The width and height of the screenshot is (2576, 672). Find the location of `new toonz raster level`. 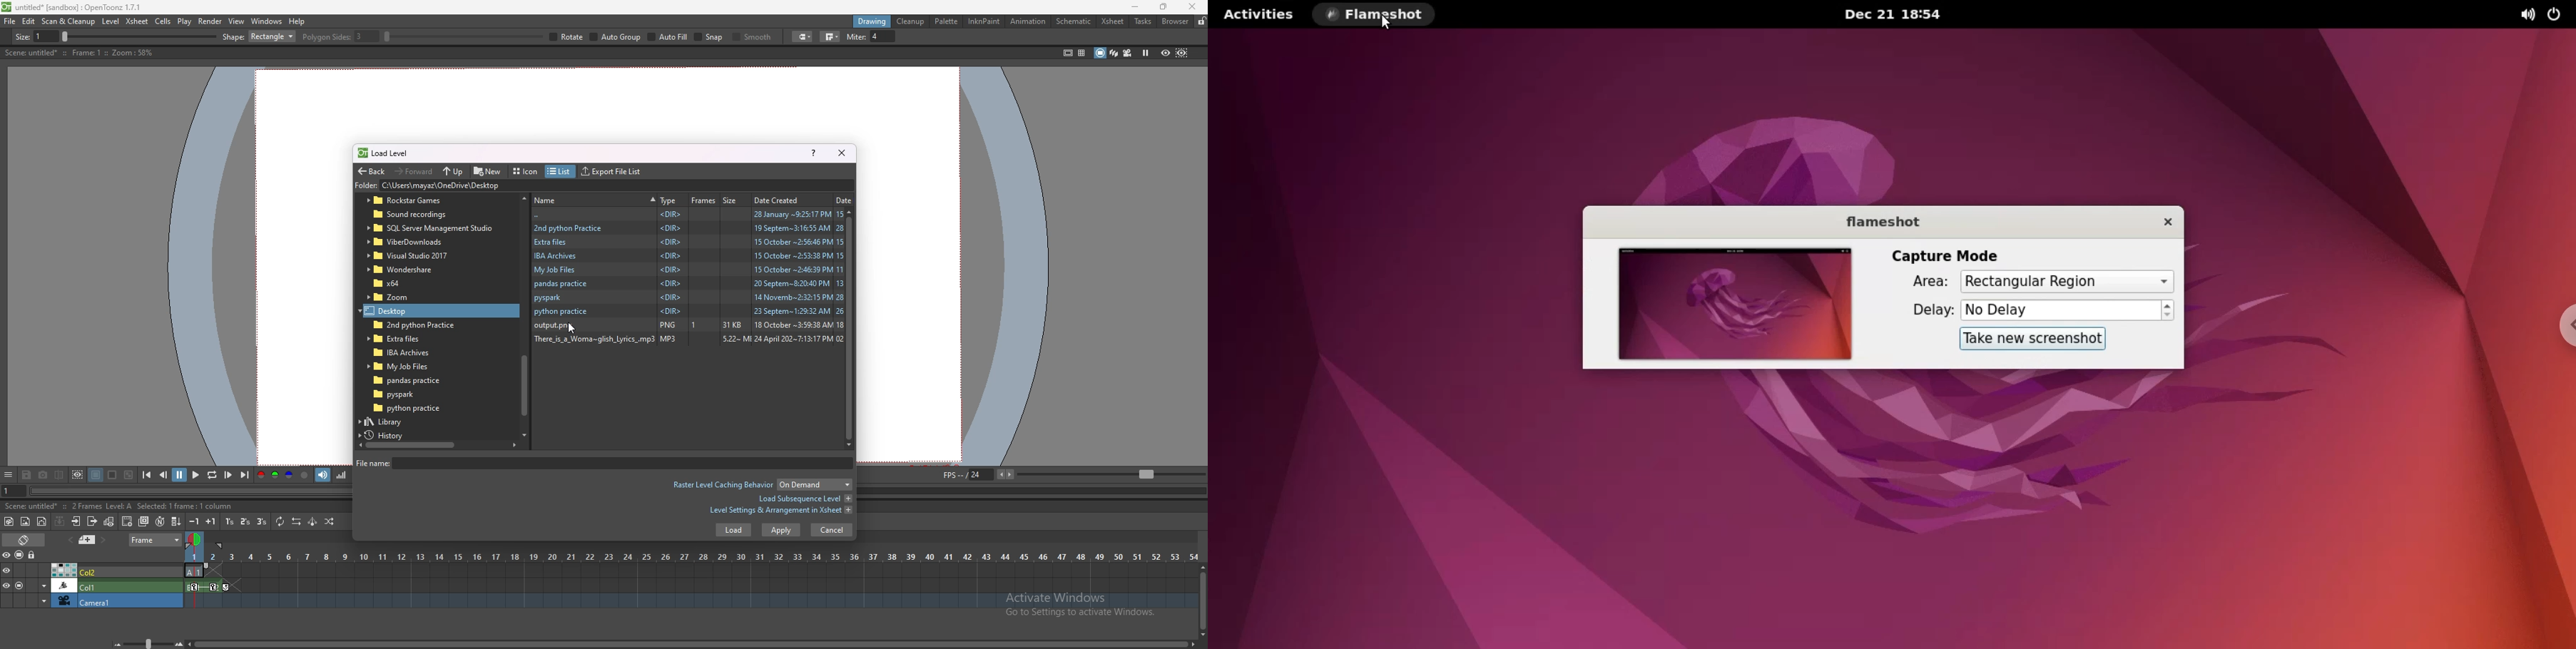

new toonz raster level is located at coordinates (9, 521).